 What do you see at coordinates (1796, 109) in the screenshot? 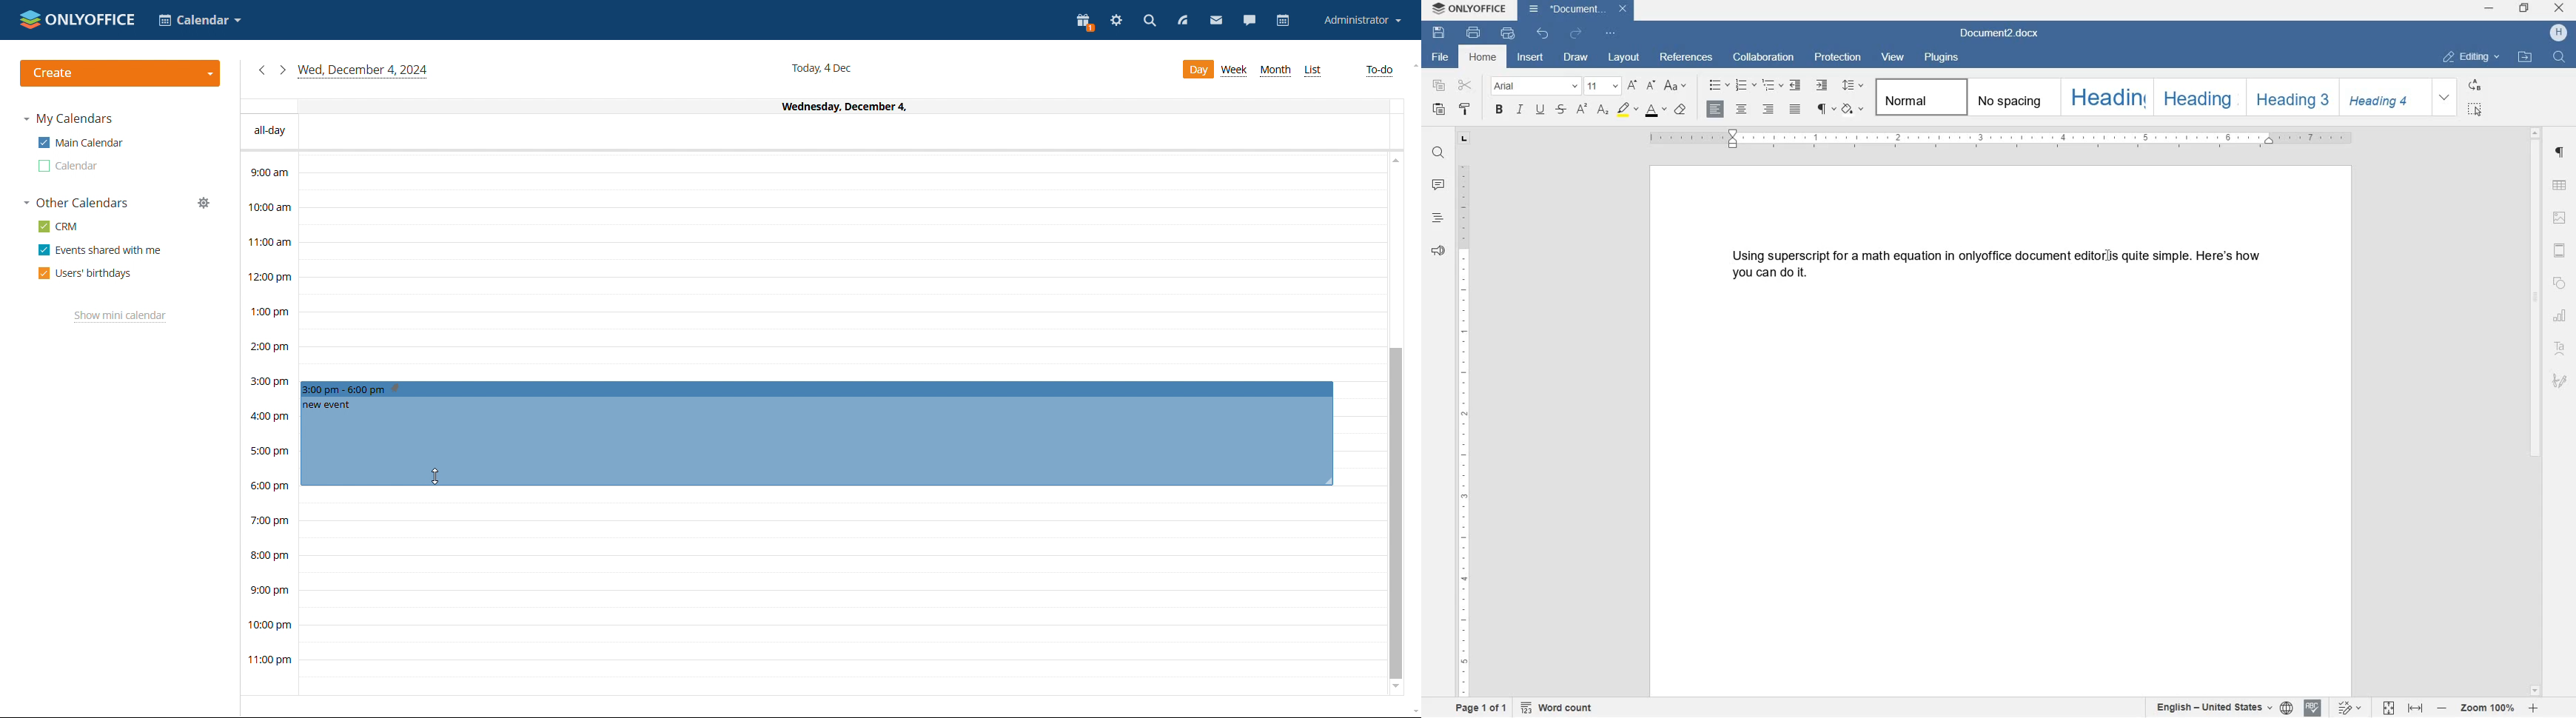
I see `justified` at bounding box center [1796, 109].